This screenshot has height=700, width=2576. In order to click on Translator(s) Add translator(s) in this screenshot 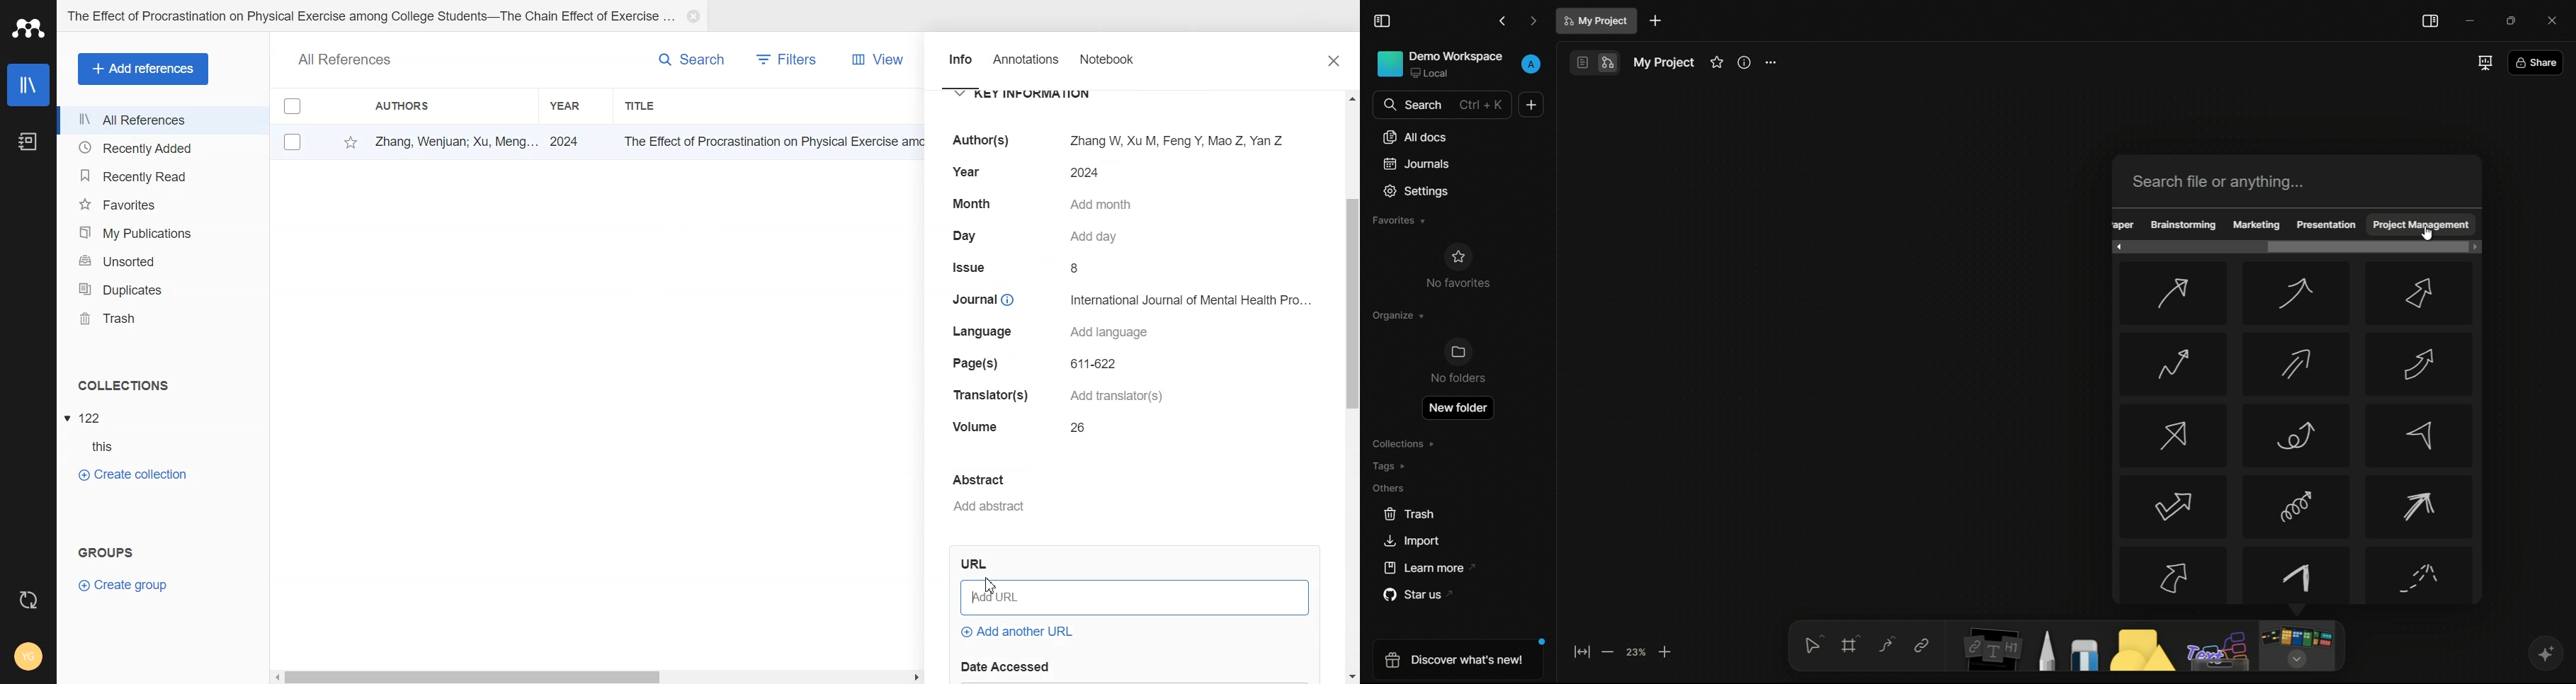, I will do `click(1059, 396)`.